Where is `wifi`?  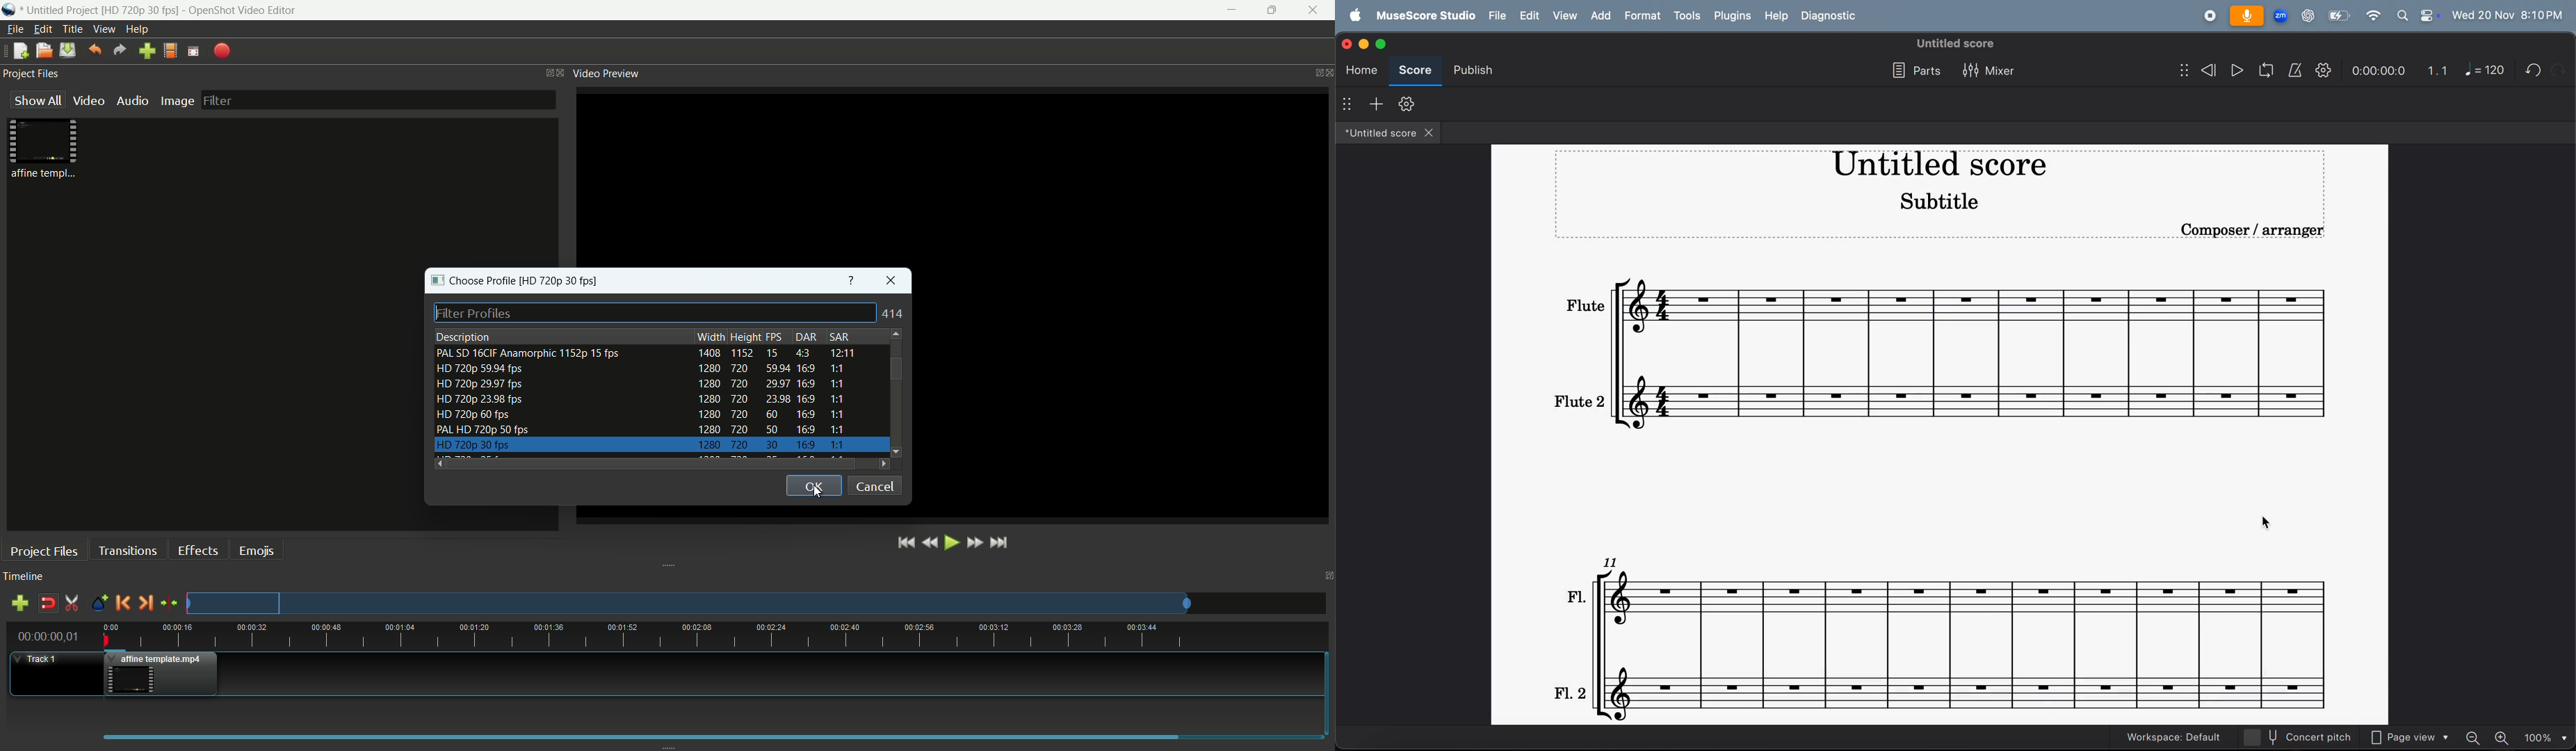 wifi is located at coordinates (2373, 15).